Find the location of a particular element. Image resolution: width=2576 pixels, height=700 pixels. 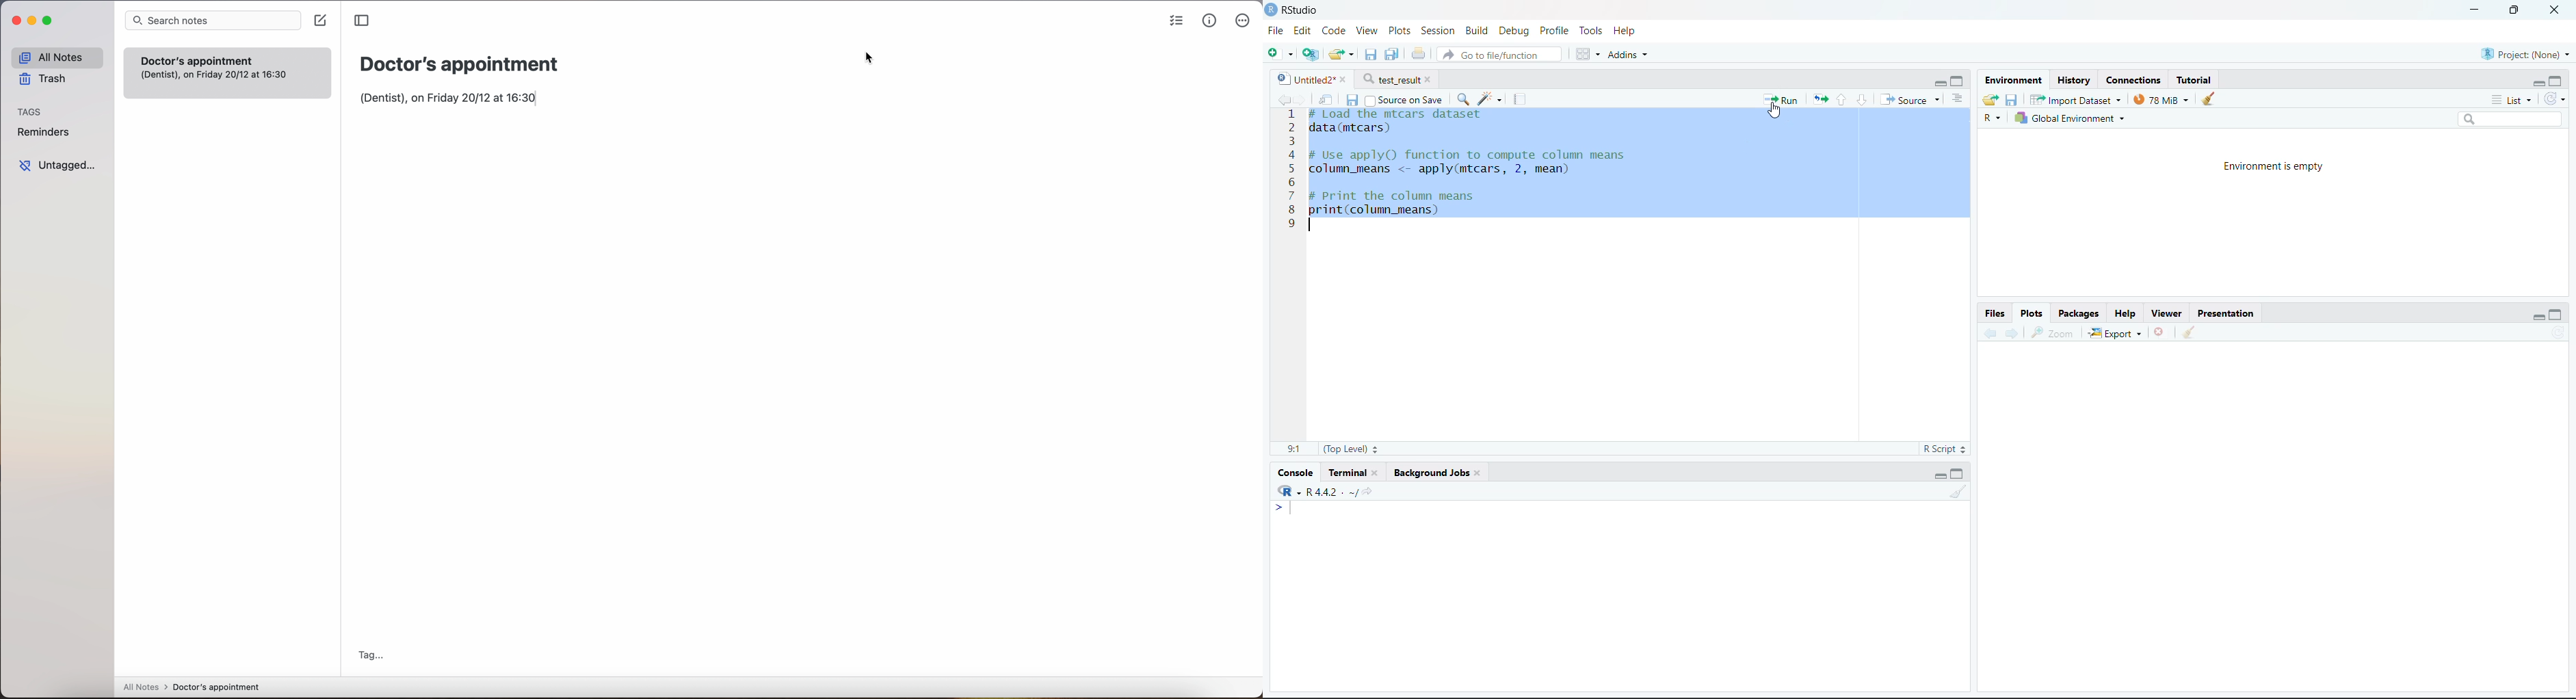

Debug is located at coordinates (1514, 30).